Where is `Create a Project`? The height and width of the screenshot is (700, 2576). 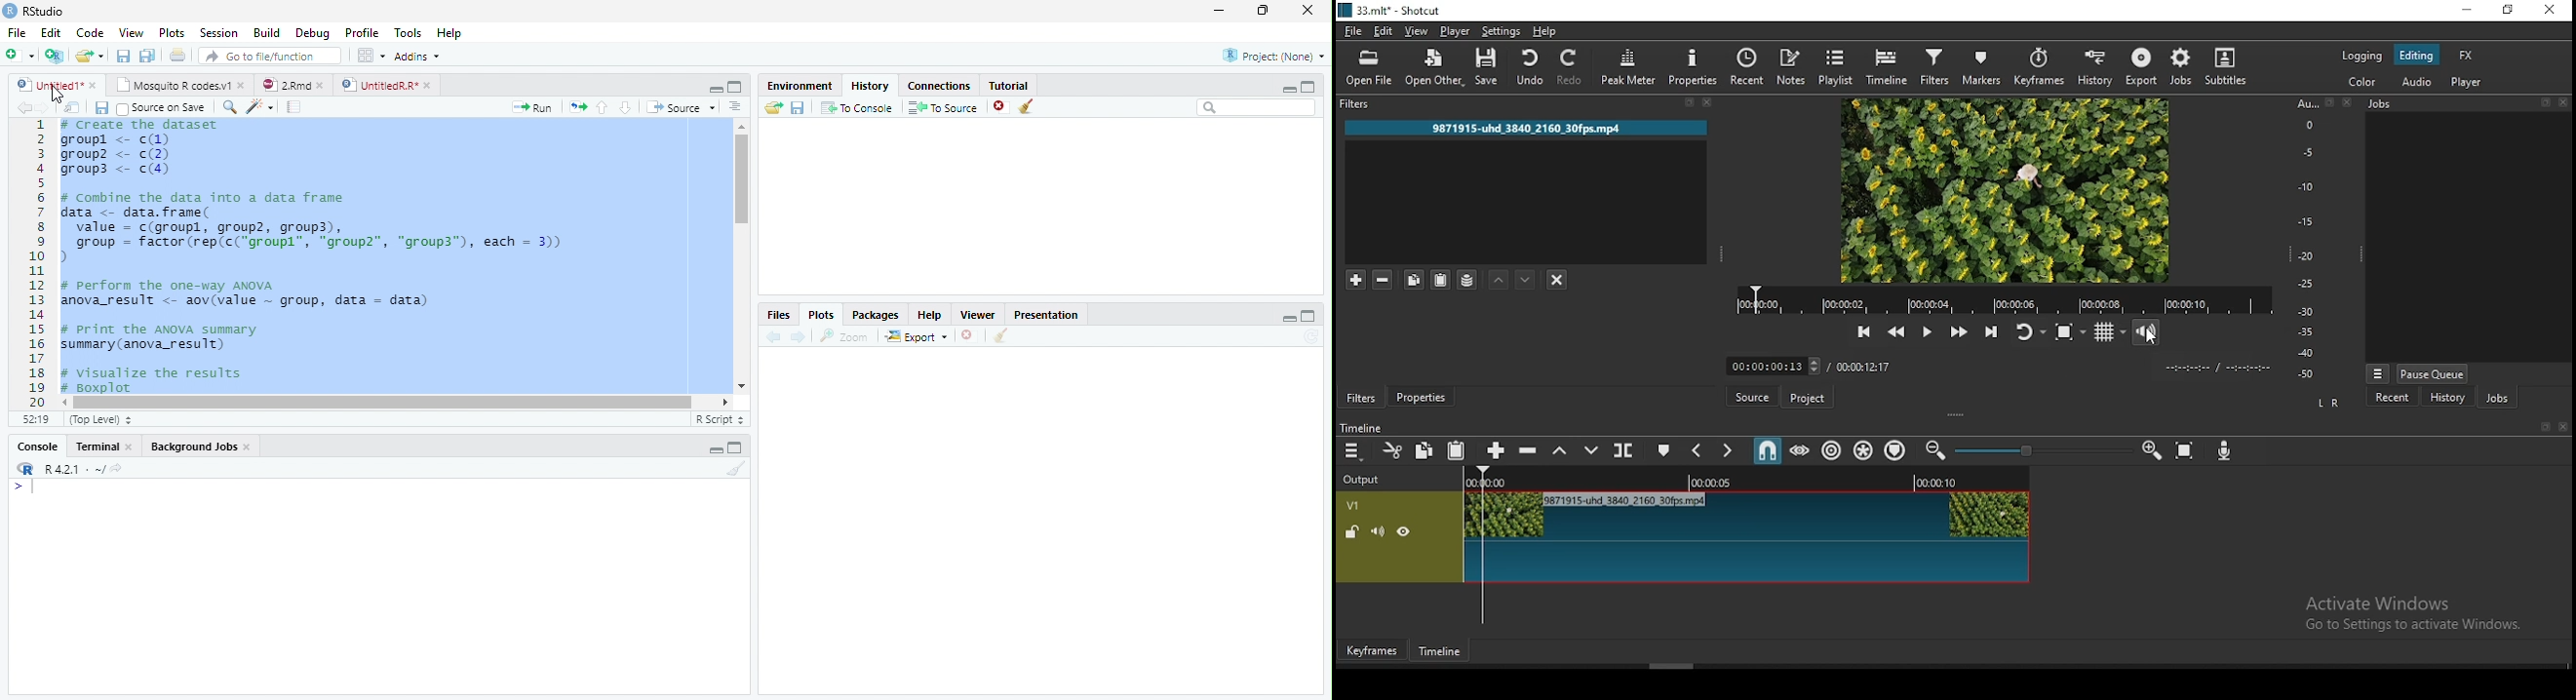 Create a Project is located at coordinates (55, 56).